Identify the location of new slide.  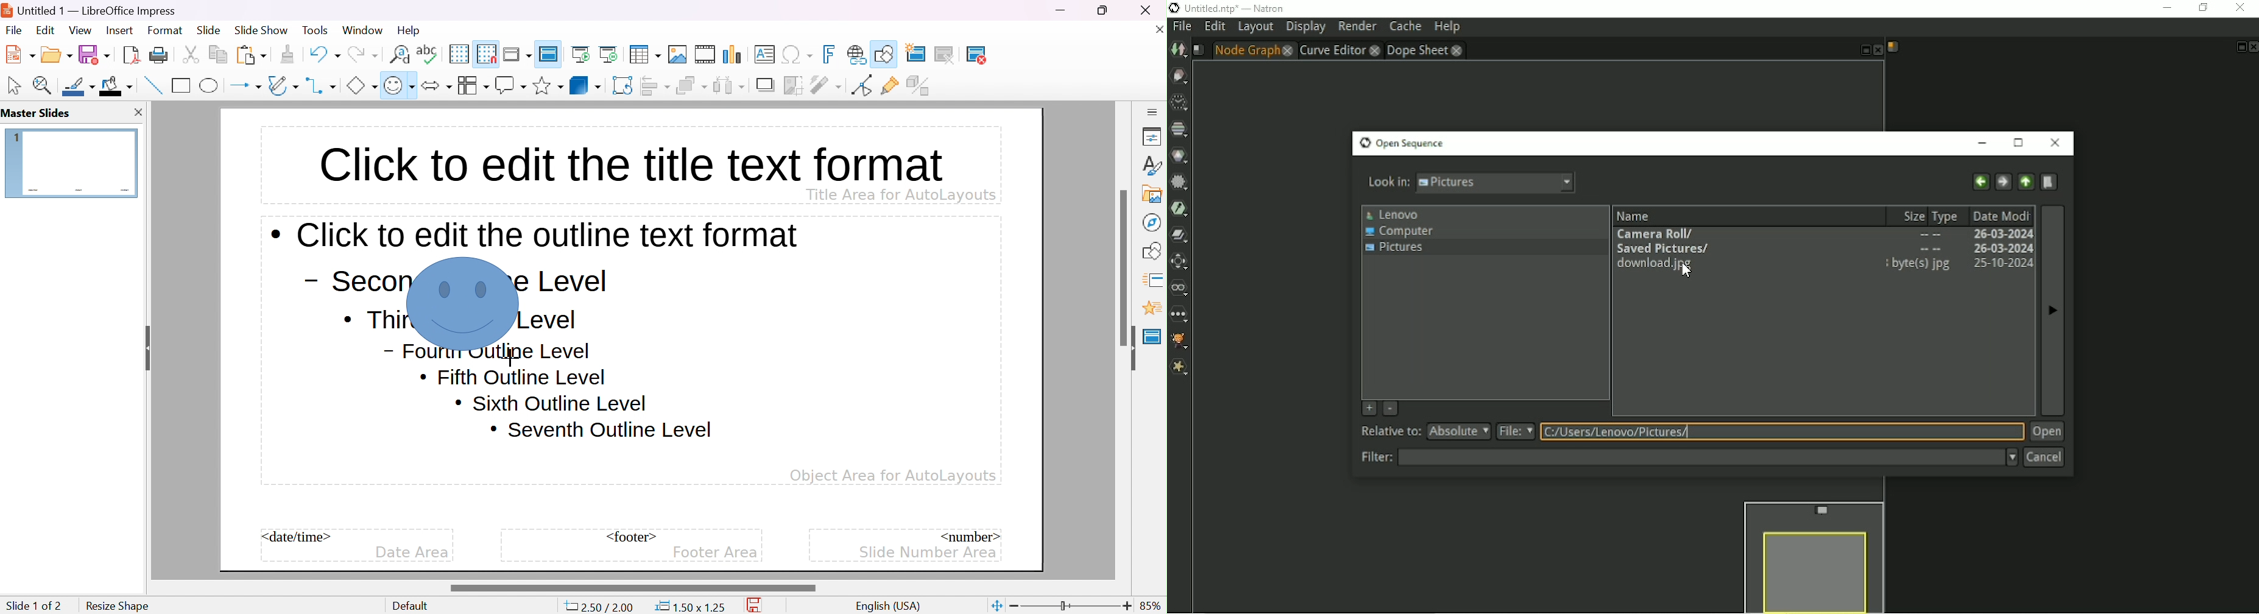
(923, 52).